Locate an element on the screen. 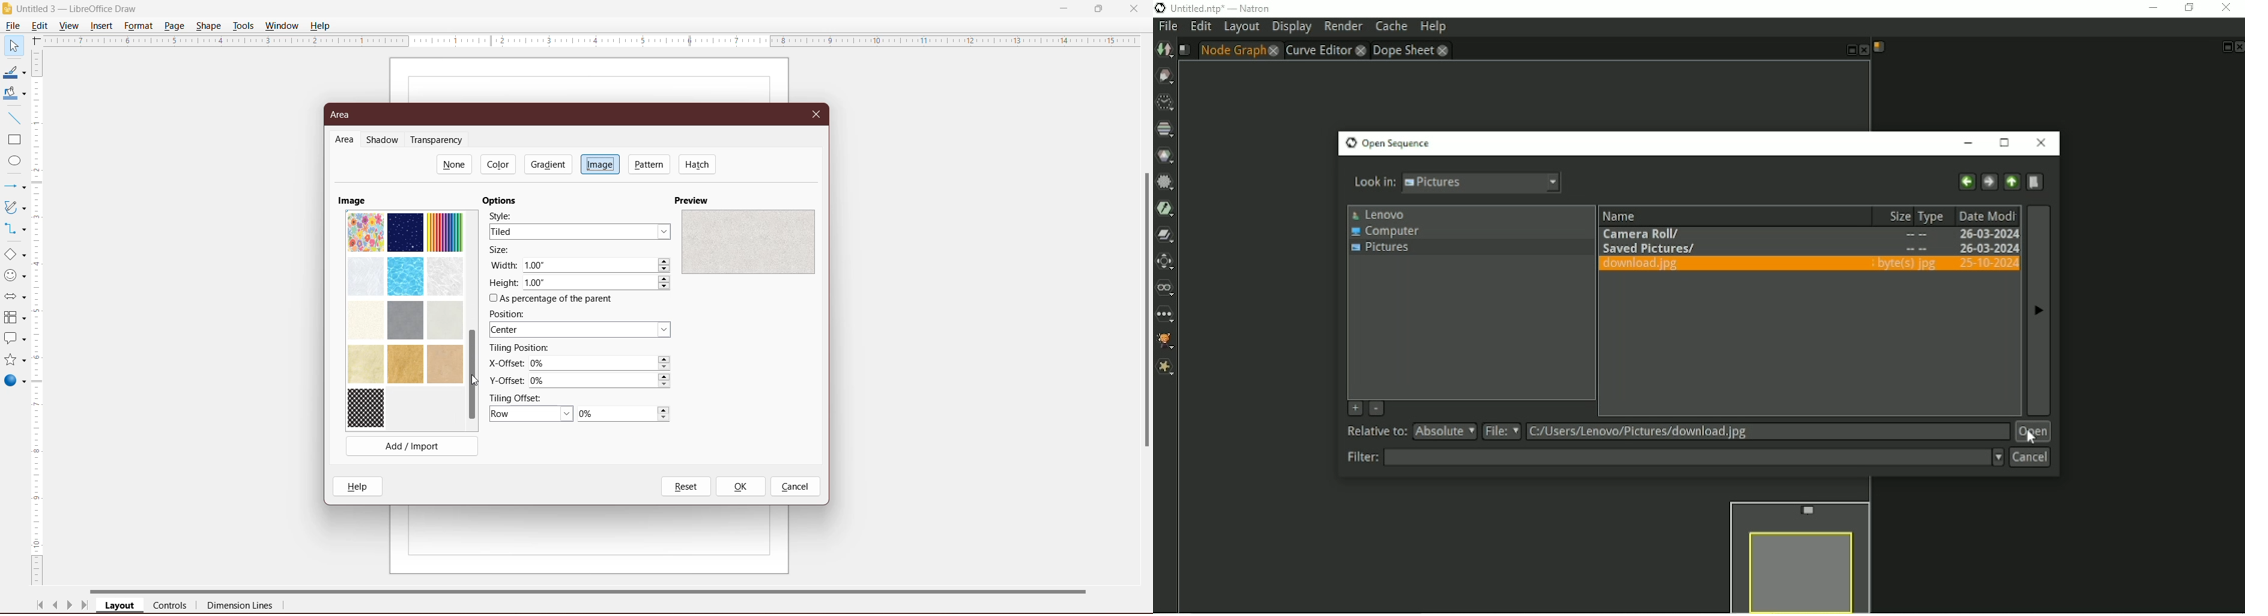 This screenshot has height=616, width=2268. More Texture/images available is located at coordinates (405, 319).